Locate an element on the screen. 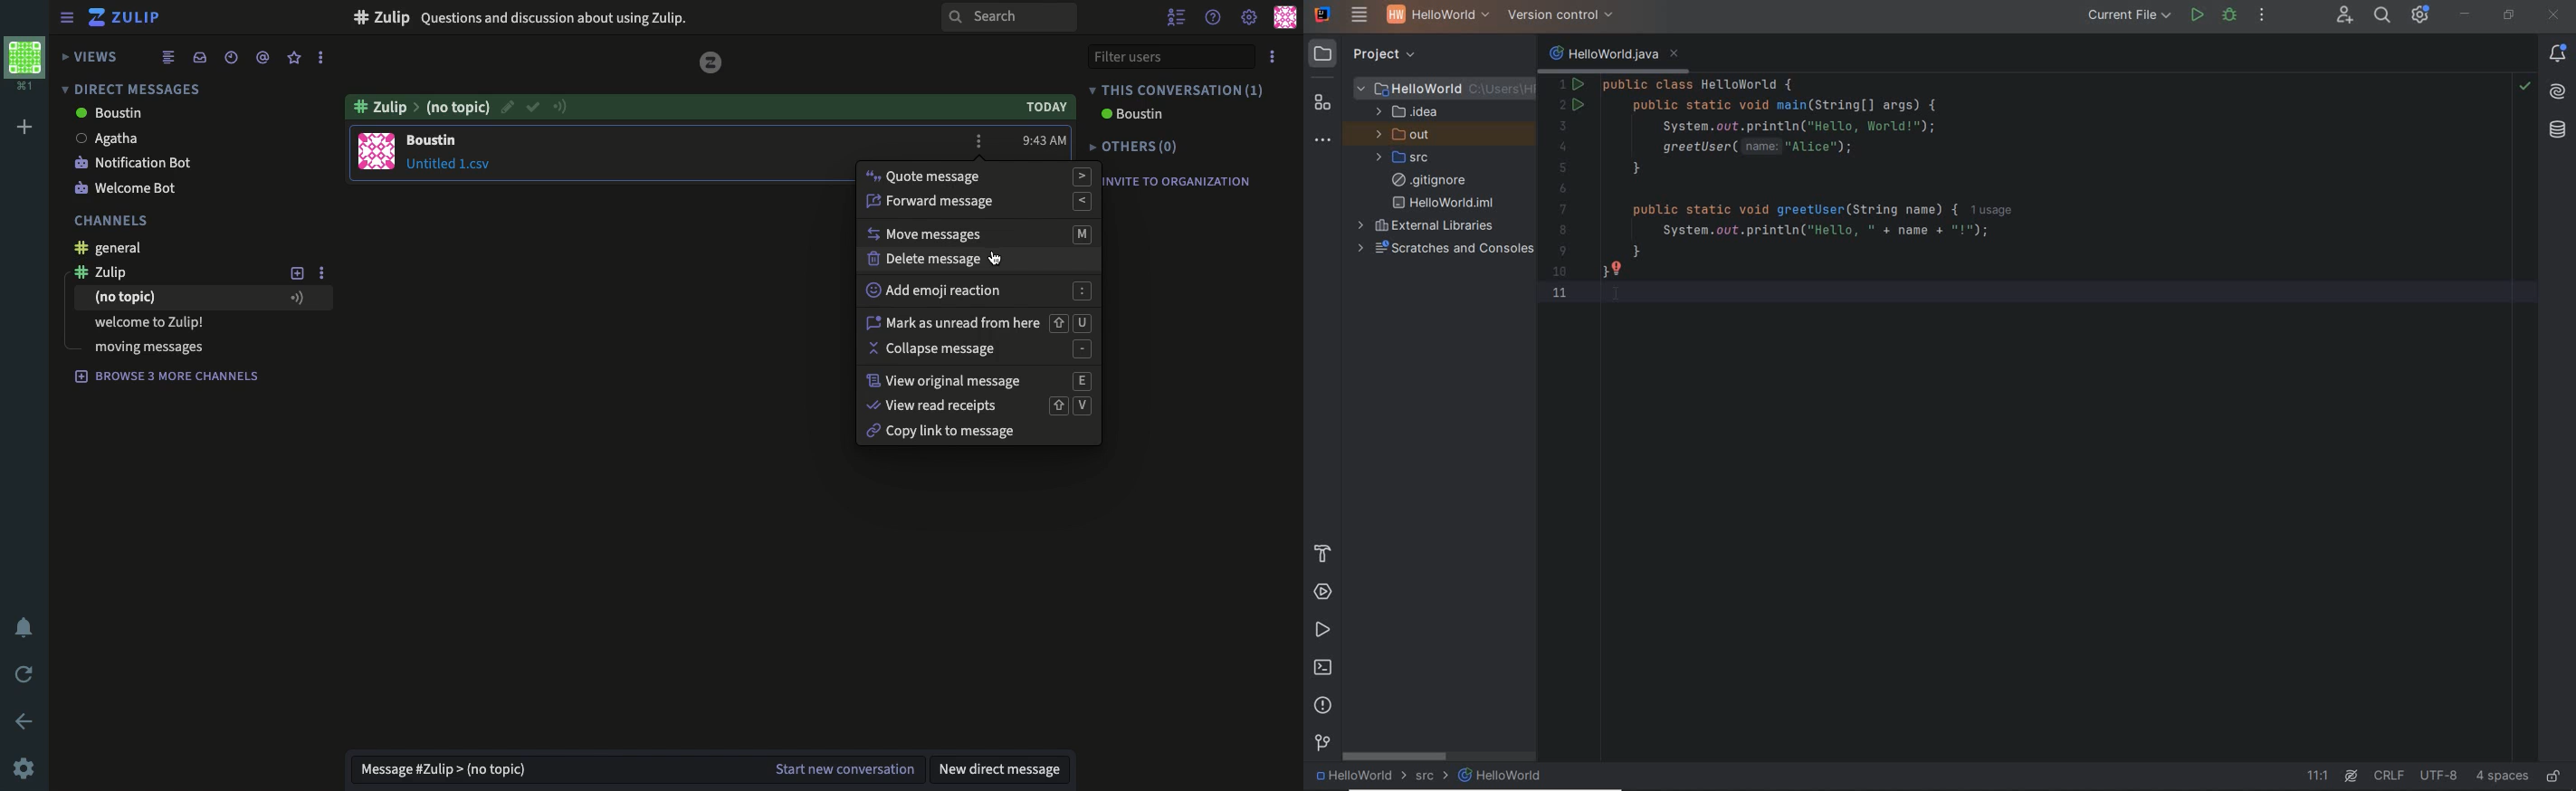 The height and width of the screenshot is (812, 2576). favorite is located at coordinates (294, 58).